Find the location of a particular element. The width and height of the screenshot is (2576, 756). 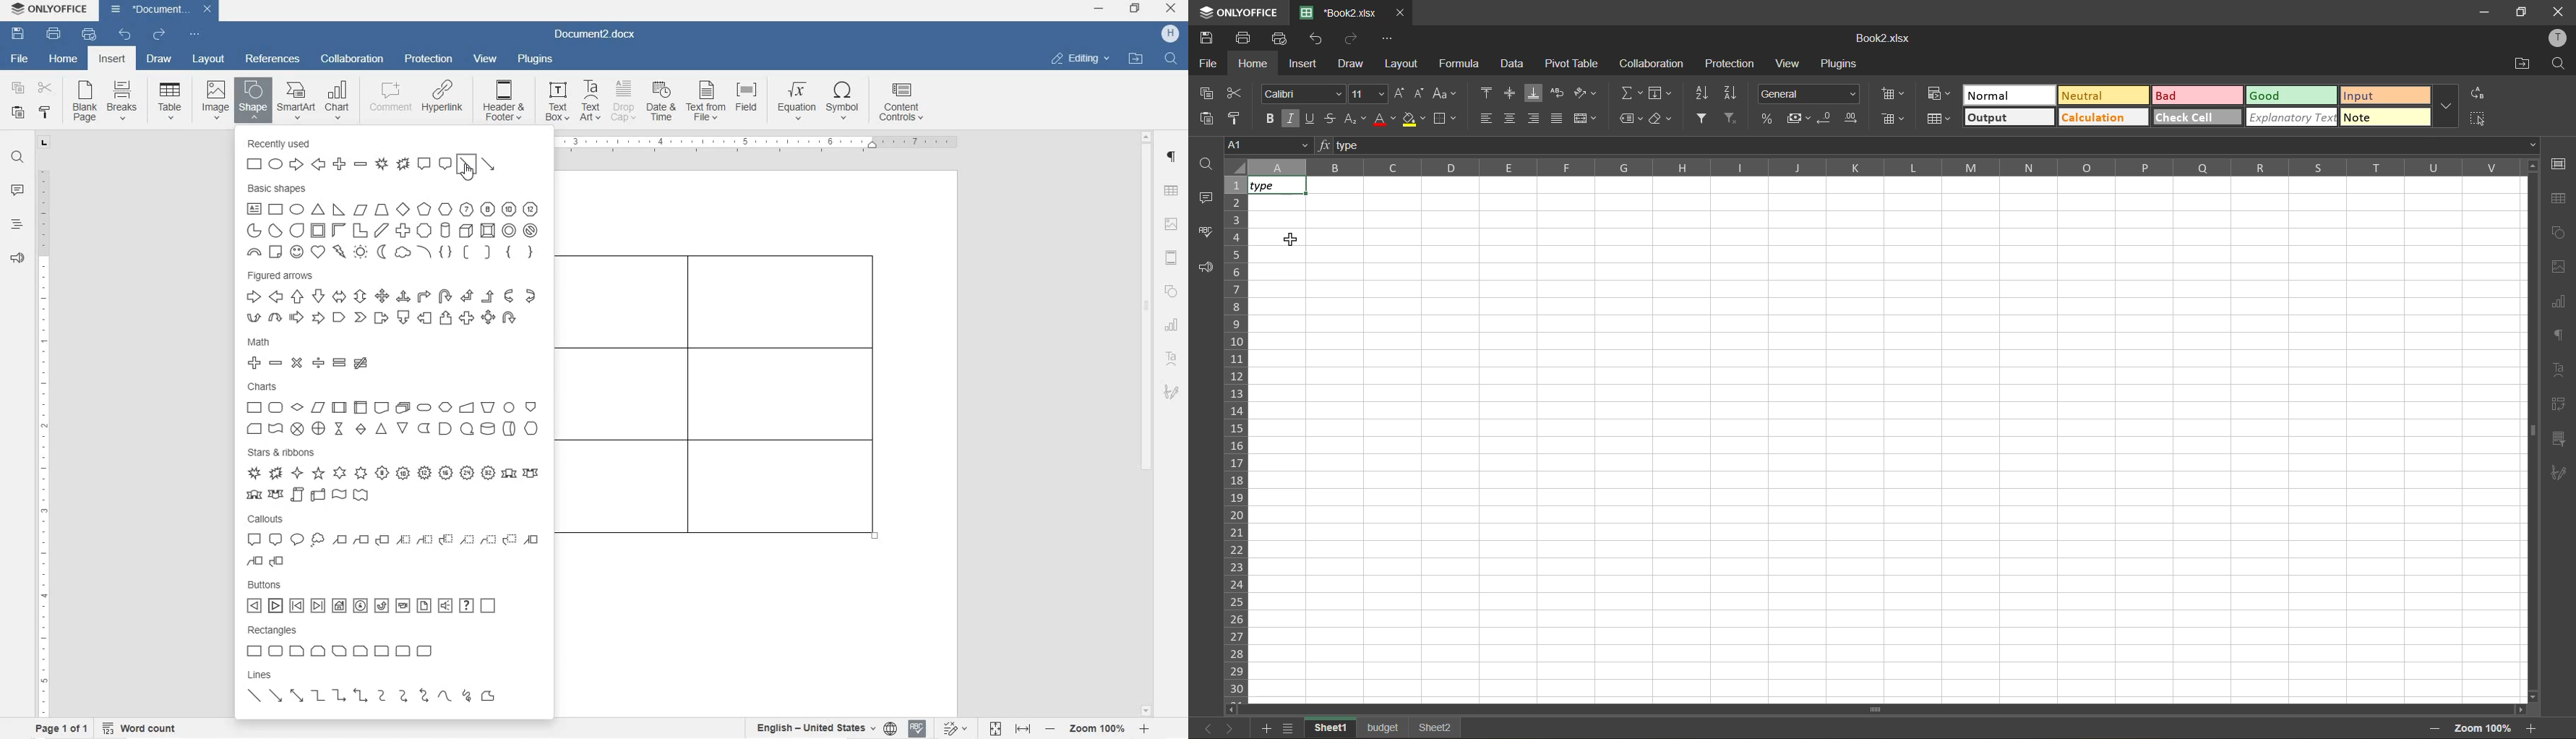

cut is located at coordinates (1235, 90).